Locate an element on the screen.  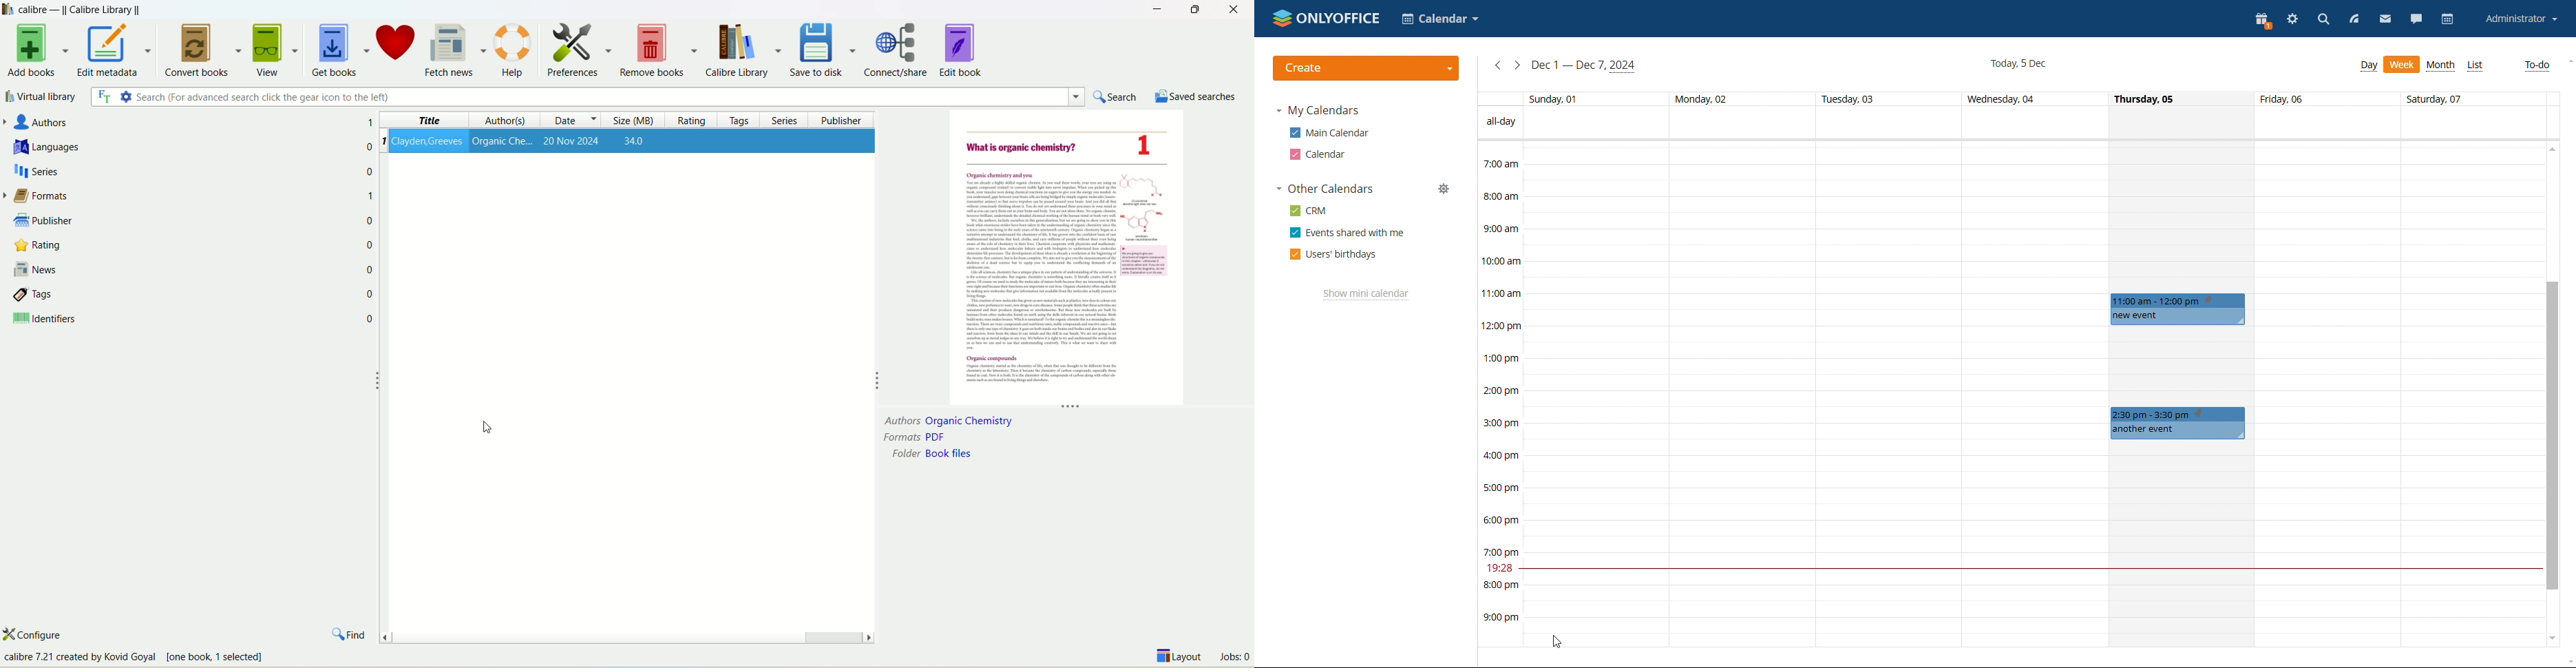
authors is located at coordinates (154, 123).